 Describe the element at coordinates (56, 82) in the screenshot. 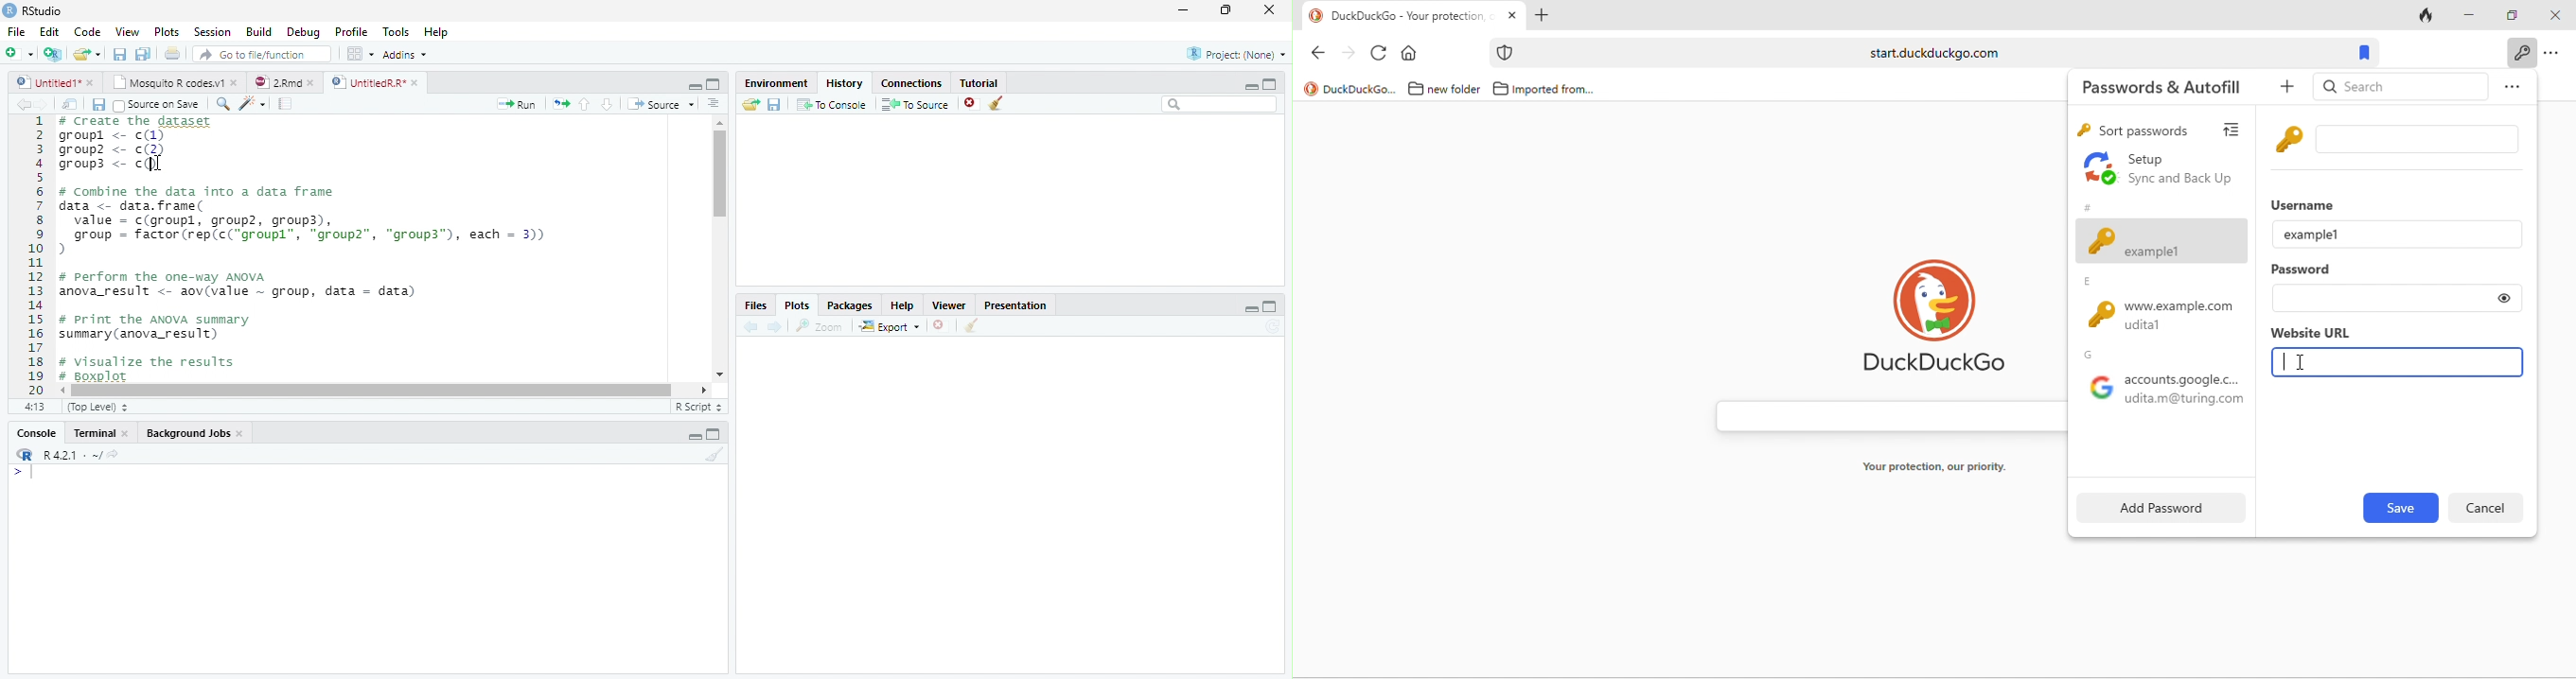

I see `Untitled` at that location.